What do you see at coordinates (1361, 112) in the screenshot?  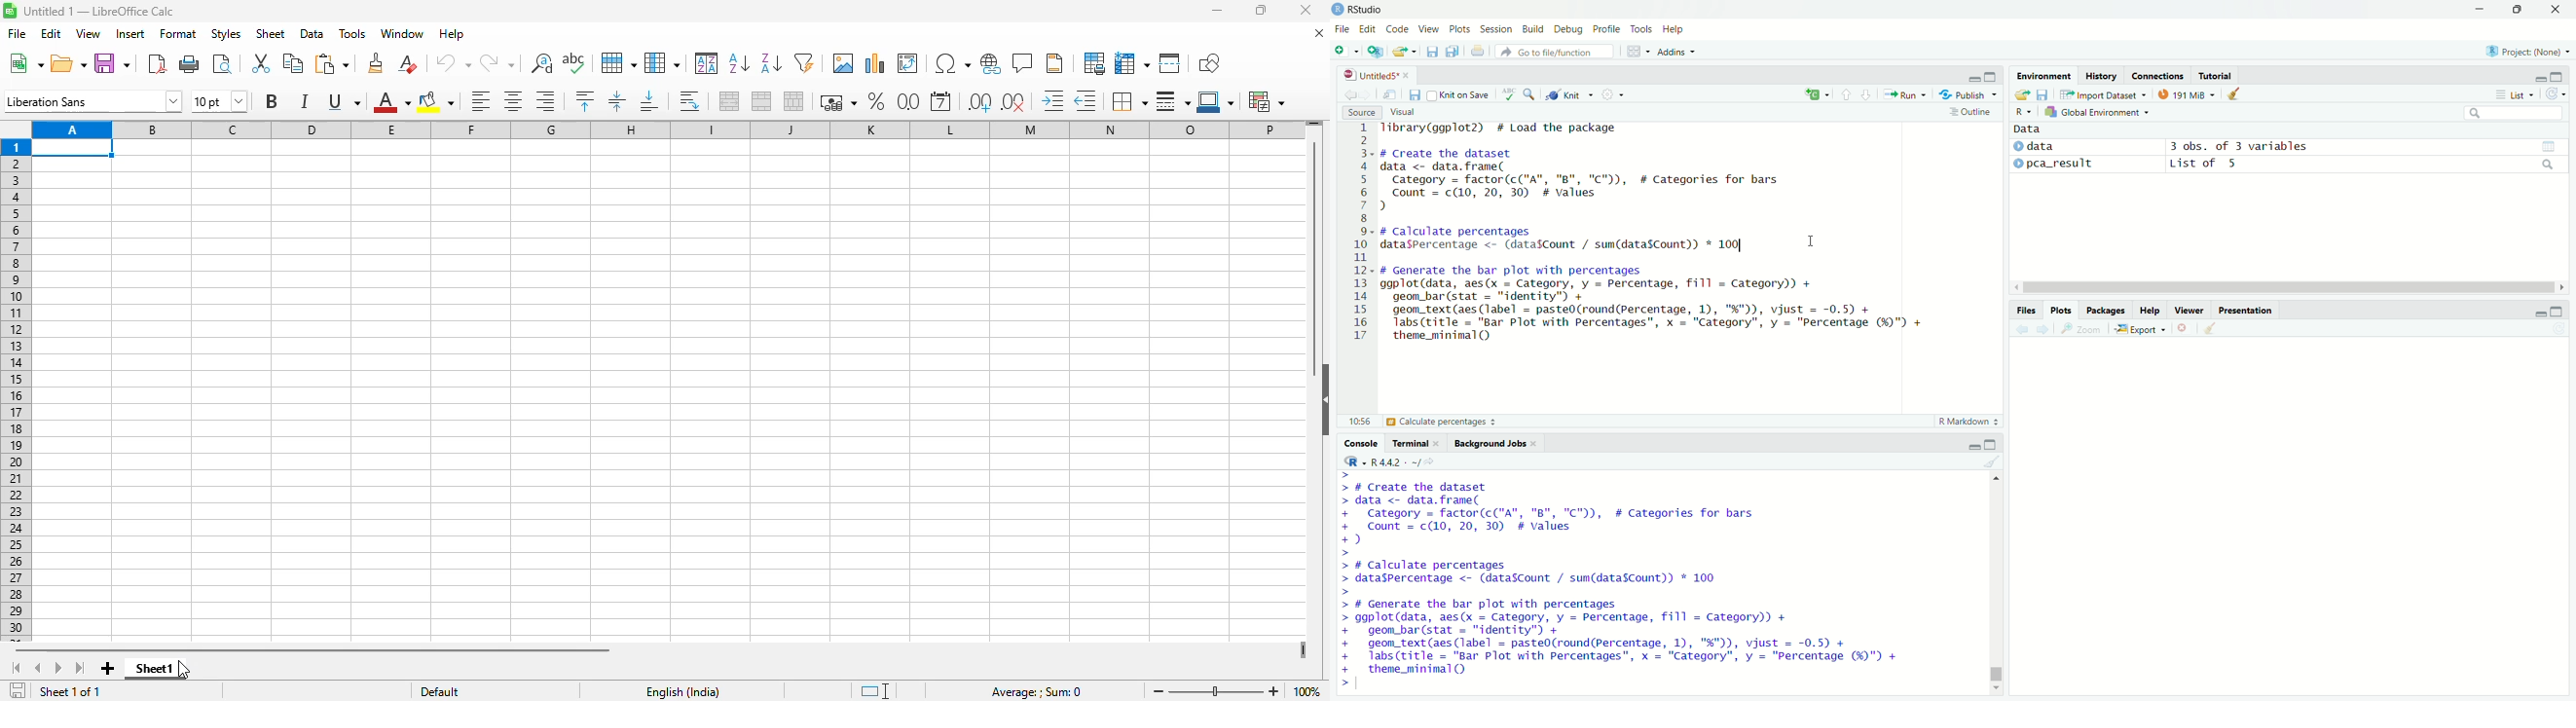 I see `source` at bounding box center [1361, 112].